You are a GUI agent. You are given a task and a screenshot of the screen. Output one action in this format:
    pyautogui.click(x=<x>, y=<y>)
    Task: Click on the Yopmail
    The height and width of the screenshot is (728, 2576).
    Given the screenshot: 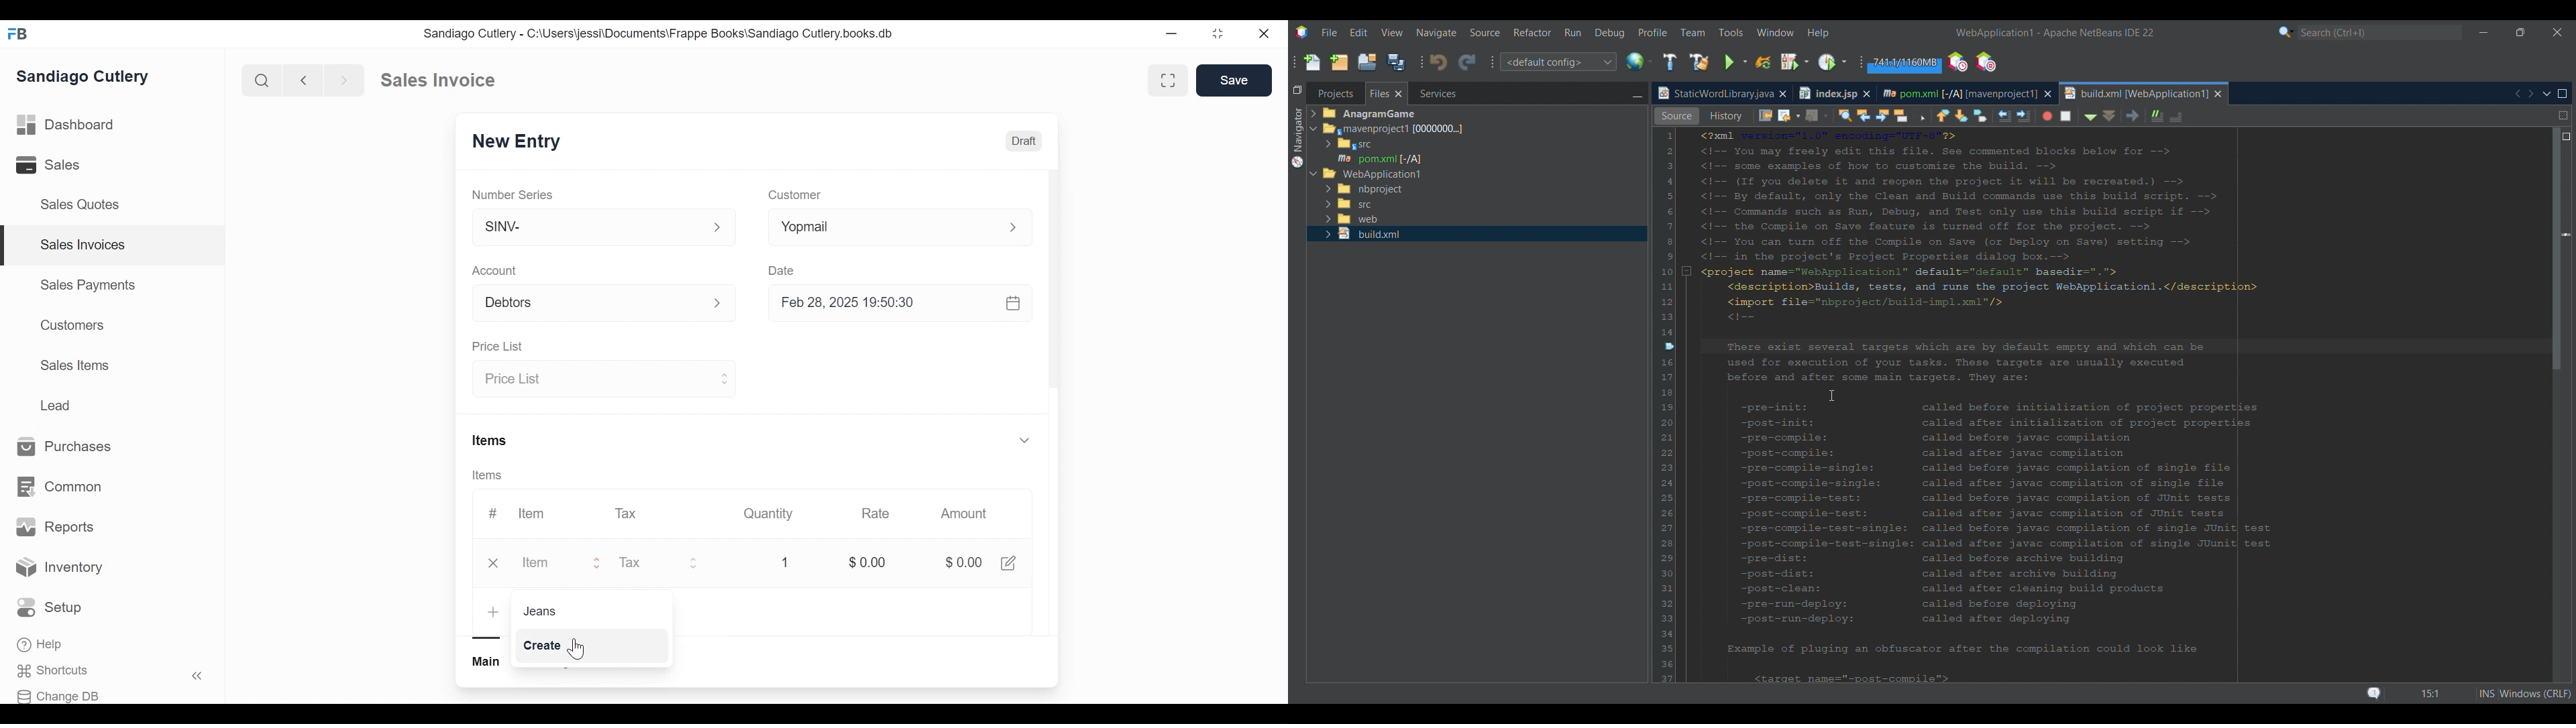 What is the action you would take?
    pyautogui.click(x=900, y=227)
    